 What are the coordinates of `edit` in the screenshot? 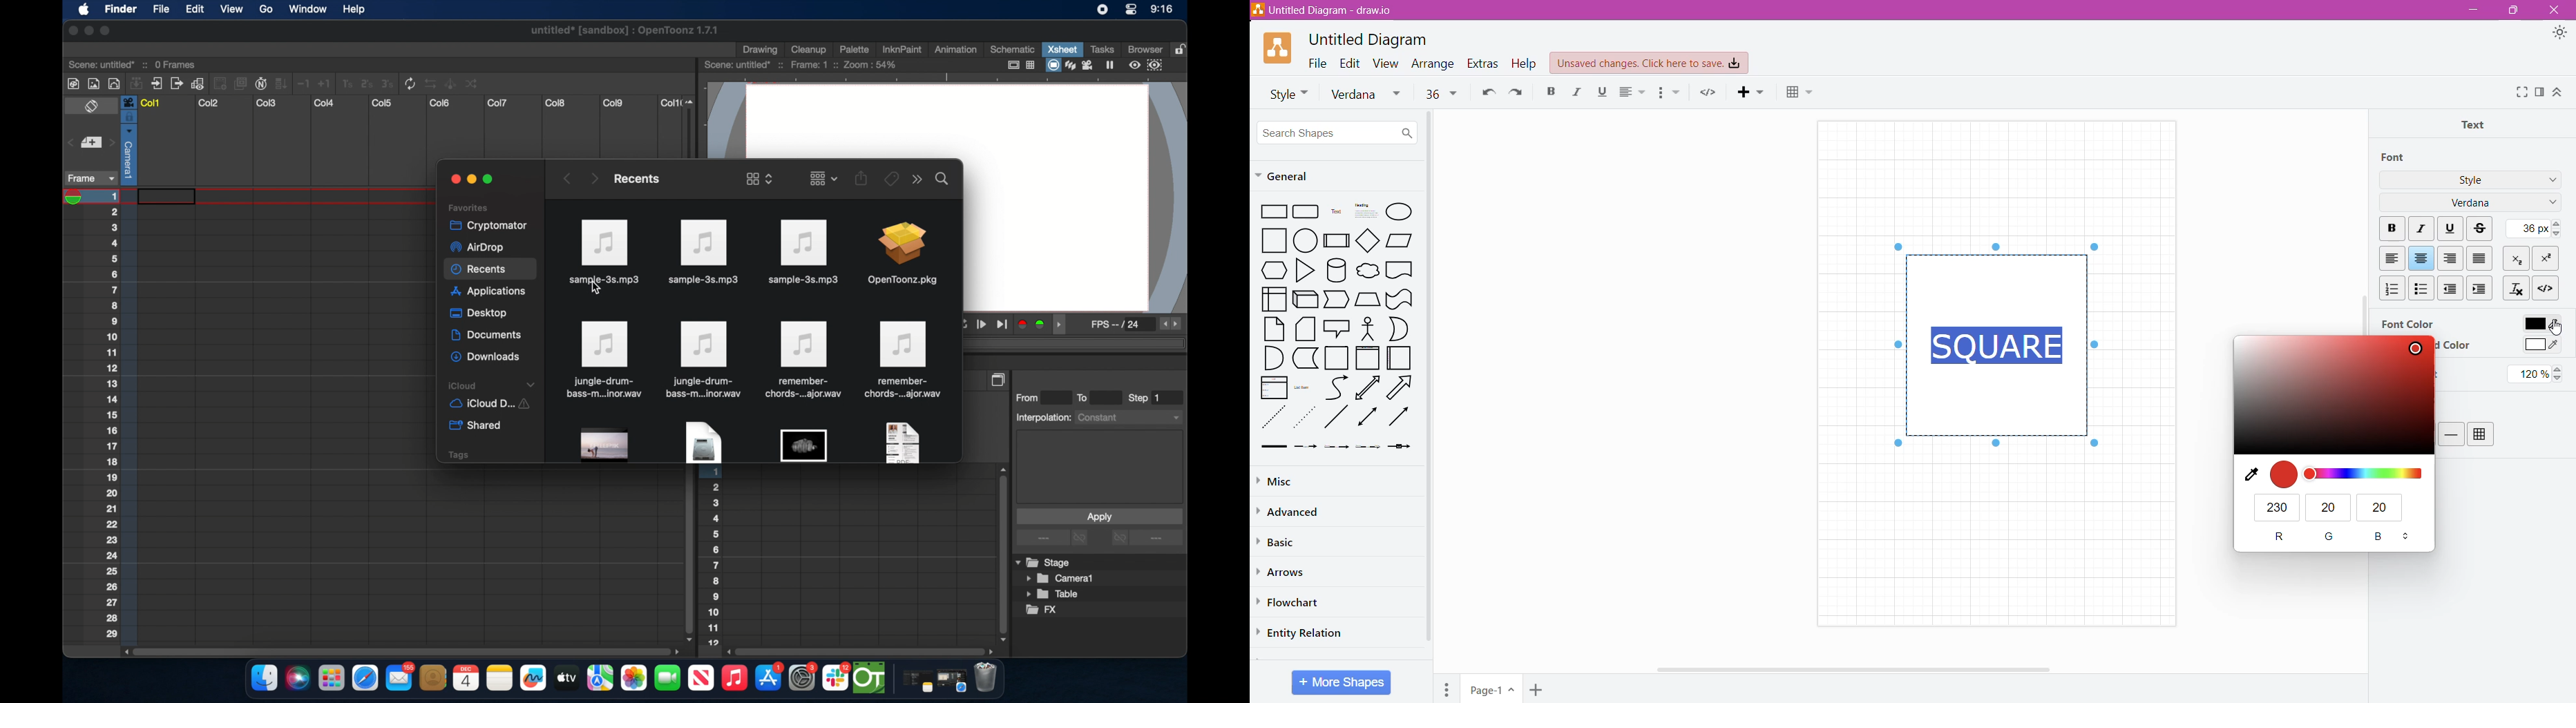 It's located at (194, 10).